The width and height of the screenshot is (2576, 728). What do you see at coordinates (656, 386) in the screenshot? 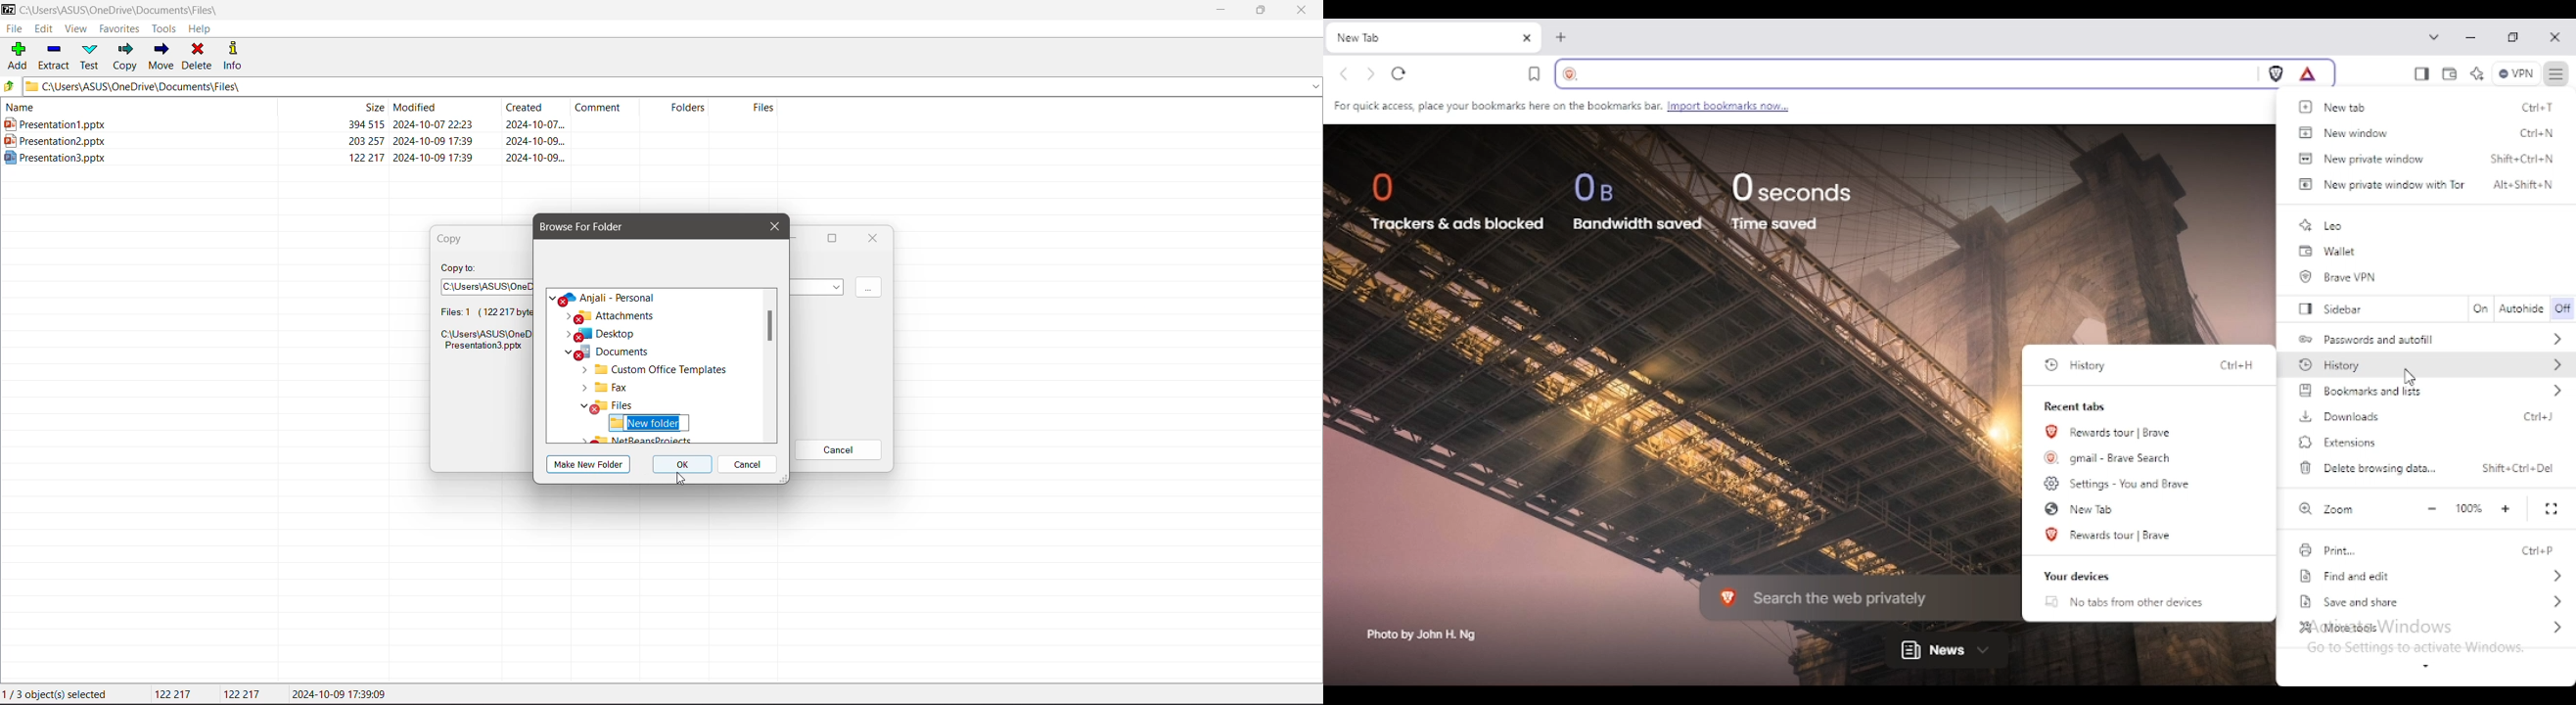
I see `| Custom Office Template` at bounding box center [656, 386].